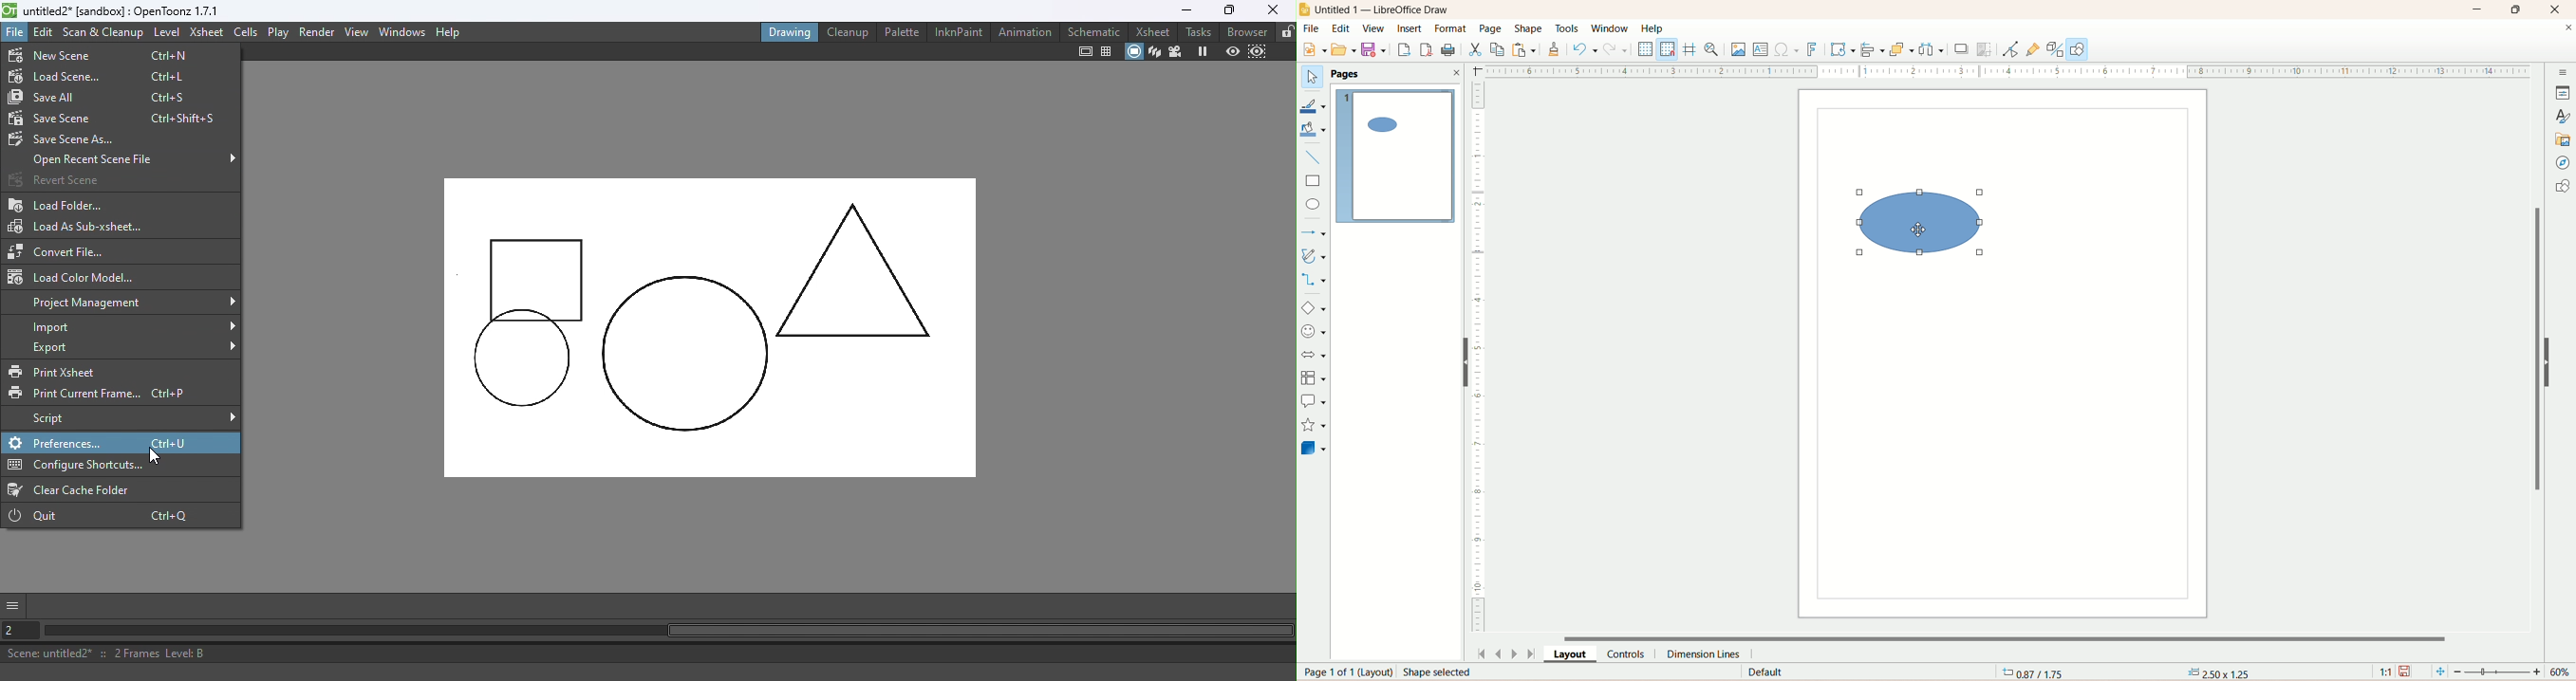  I want to click on scaling factor, so click(2388, 670).